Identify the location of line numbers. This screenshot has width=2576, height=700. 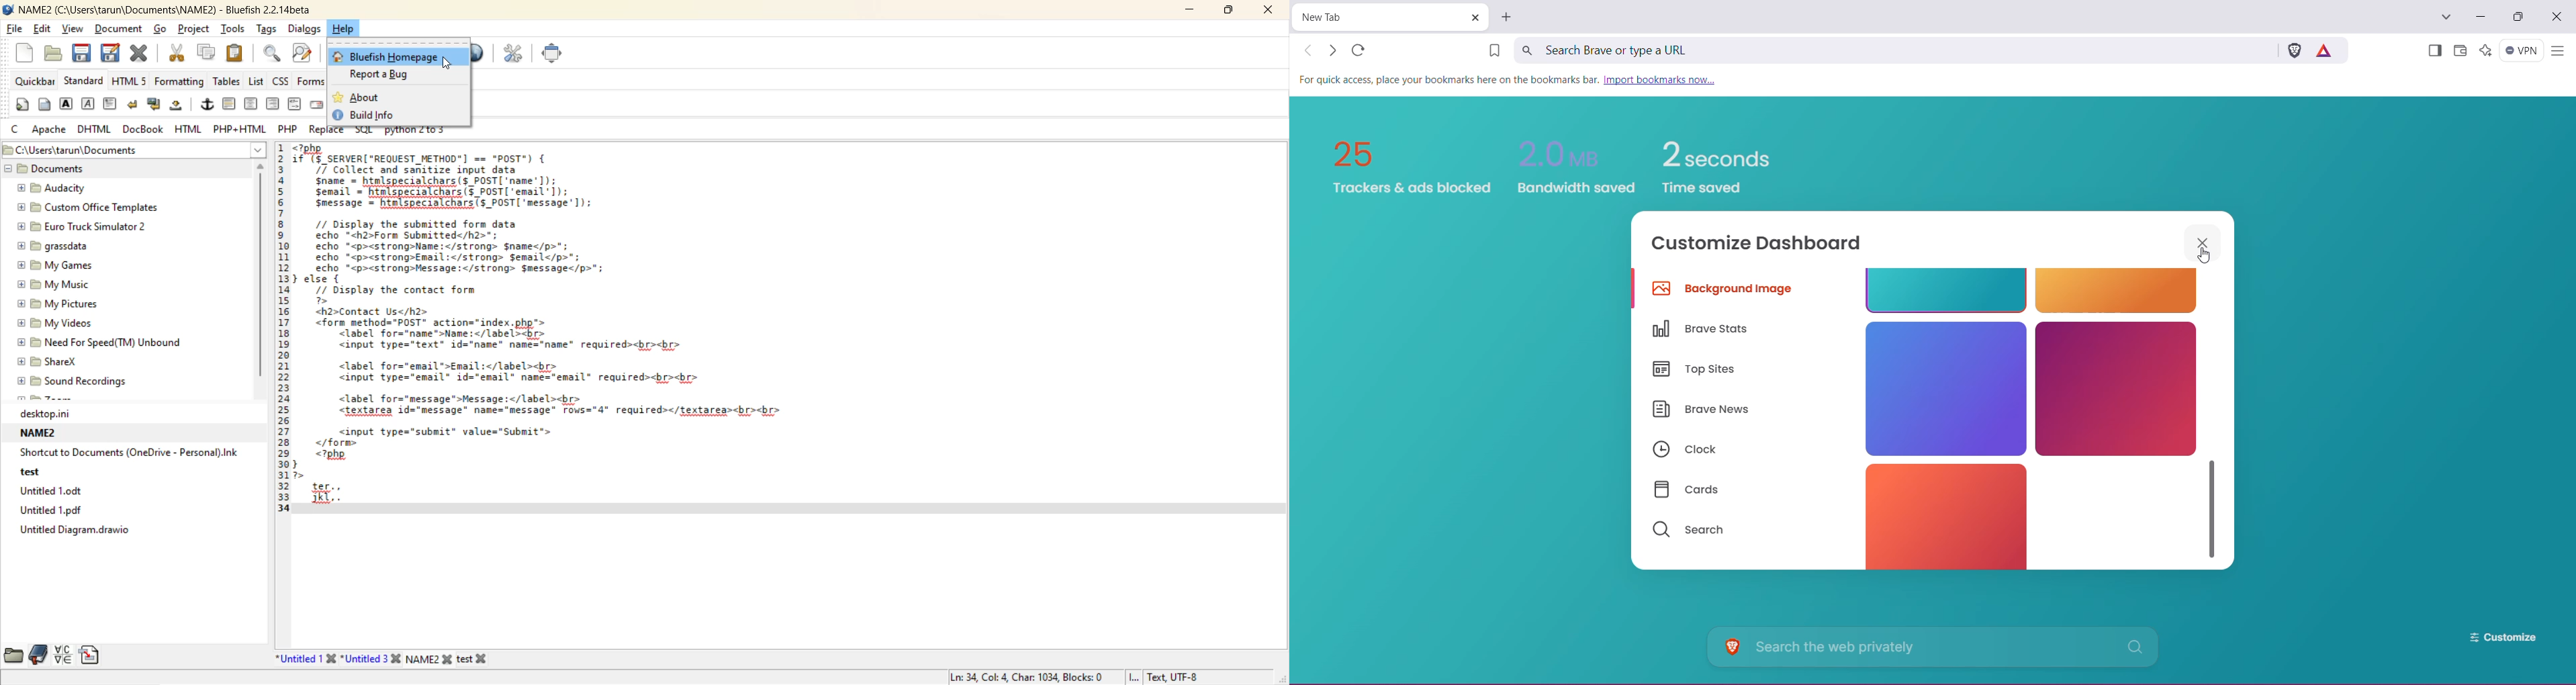
(285, 326).